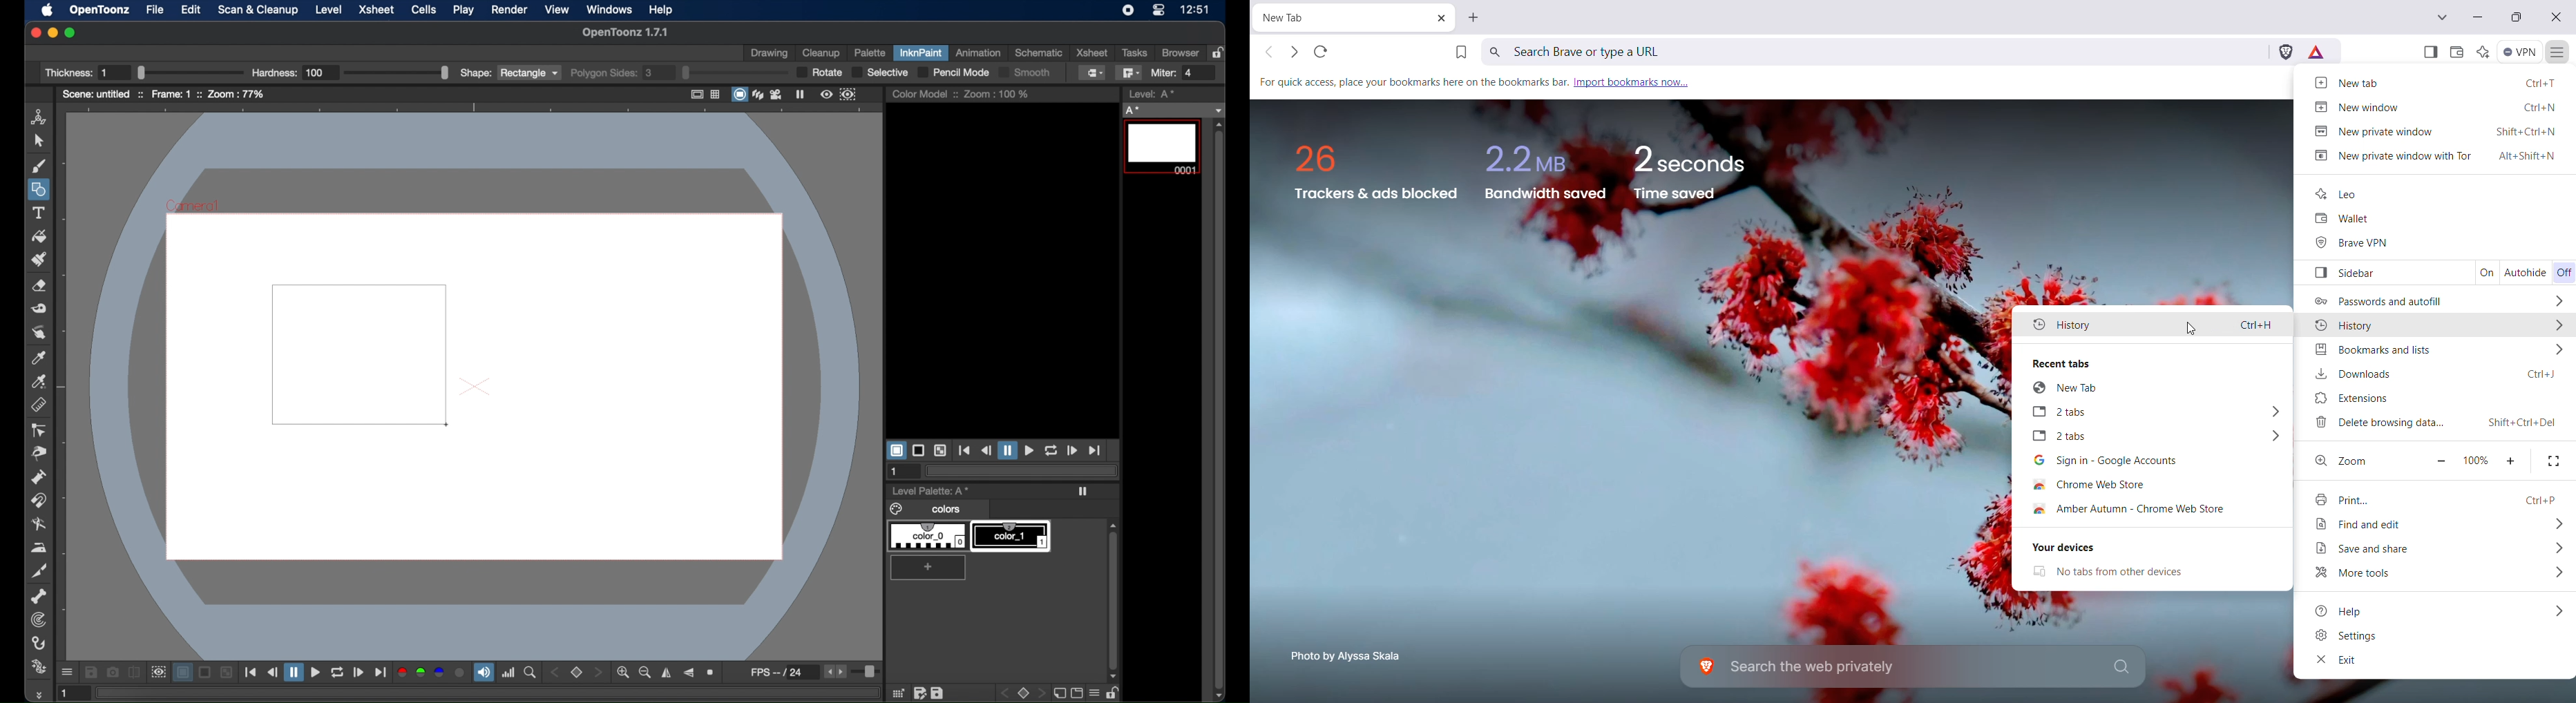  What do you see at coordinates (251, 672) in the screenshot?
I see `jump to start` at bounding box center [251, 672].